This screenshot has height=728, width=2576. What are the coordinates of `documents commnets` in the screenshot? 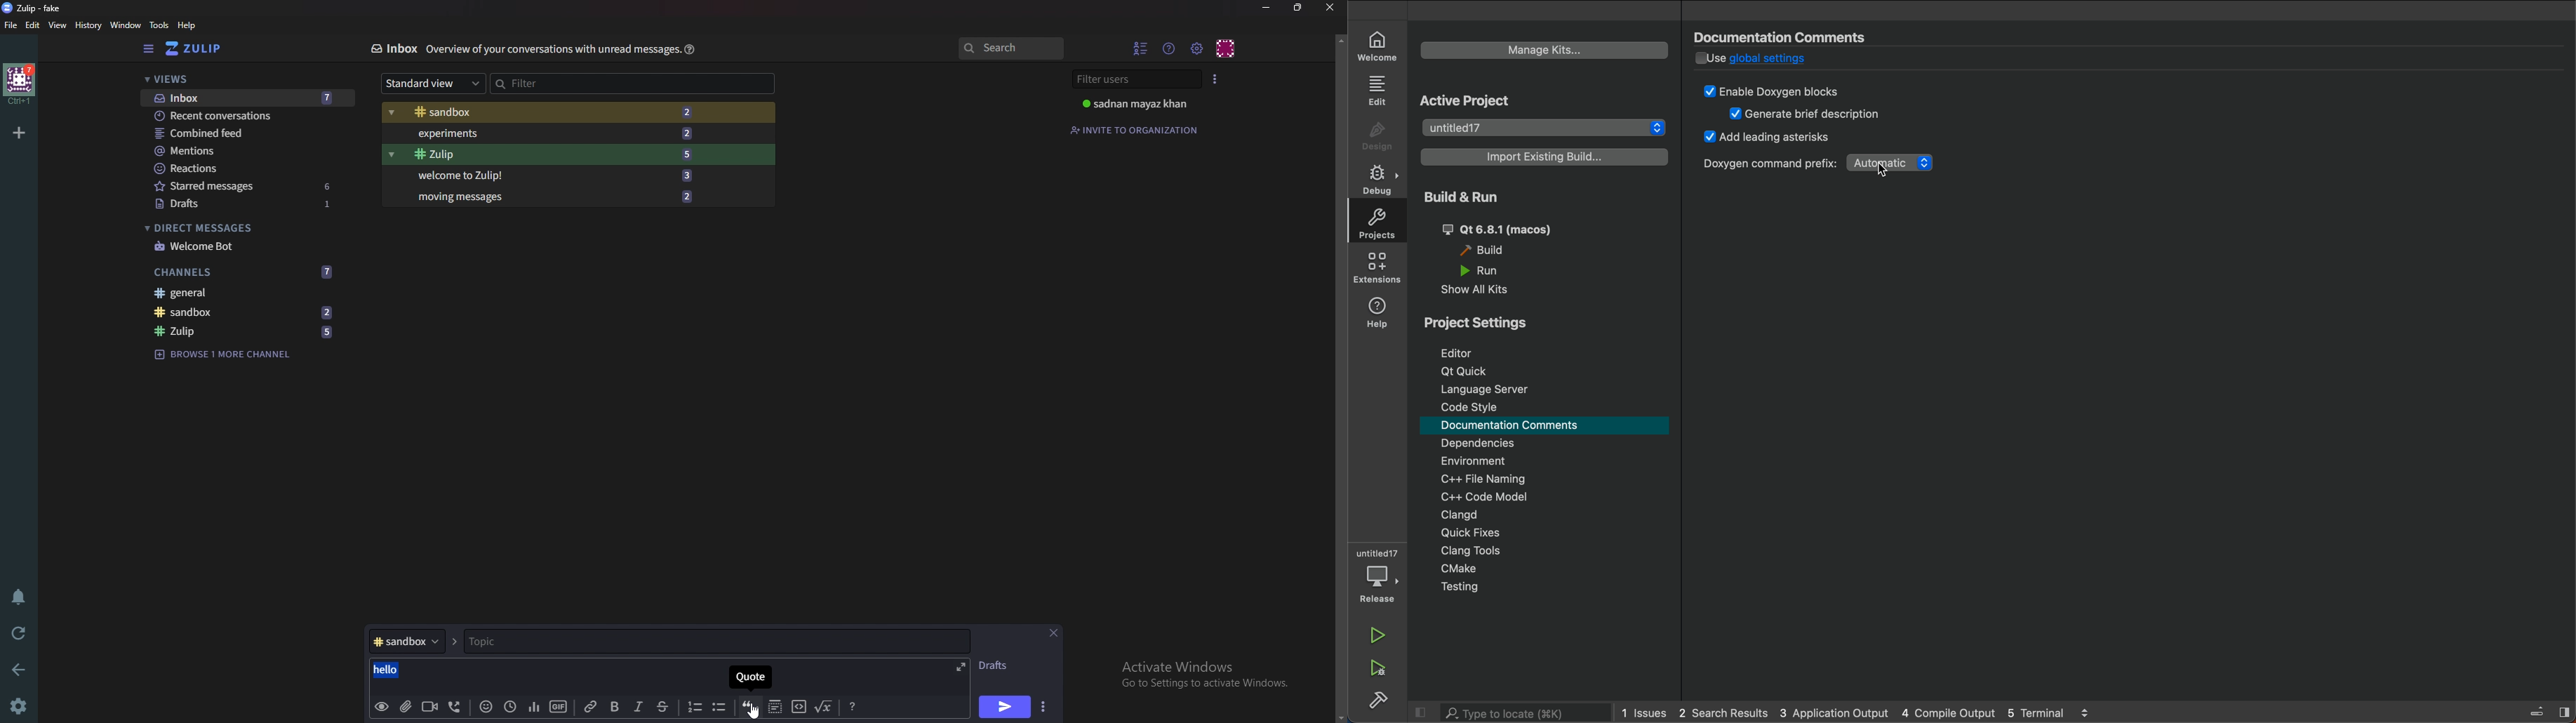 It's located at (1789, 37).